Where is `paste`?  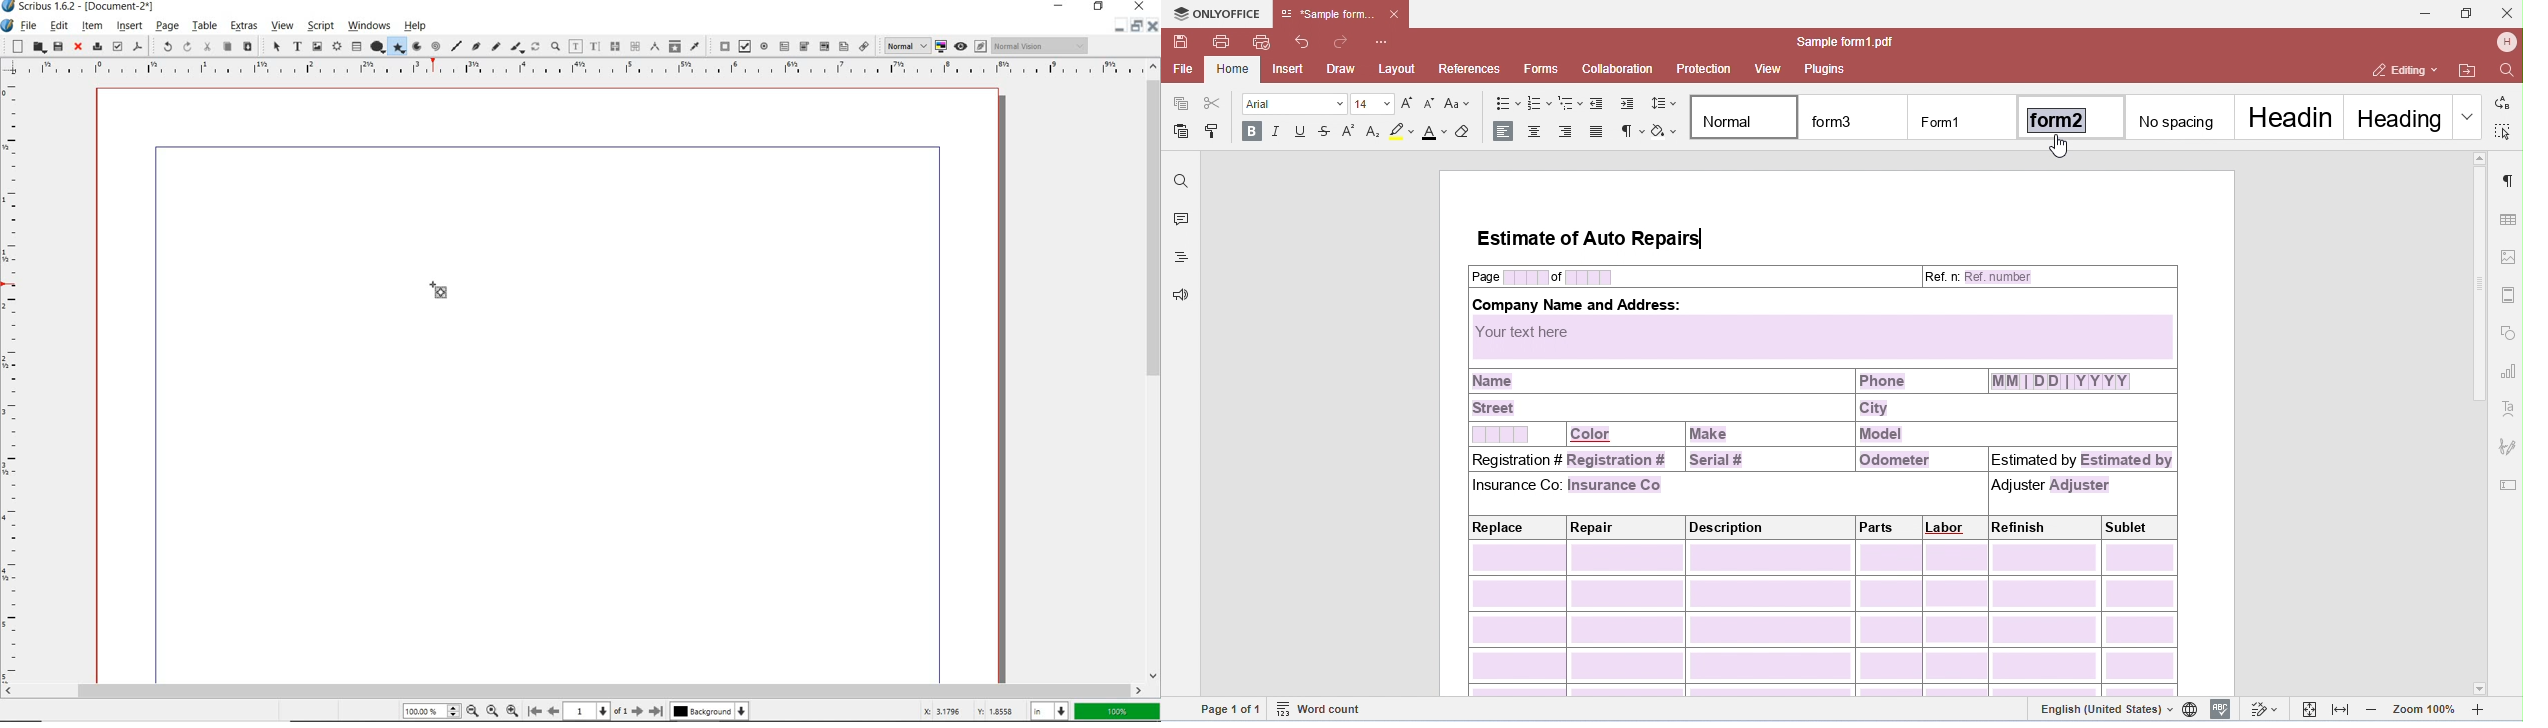 paste is located at coordinates (248, 47).